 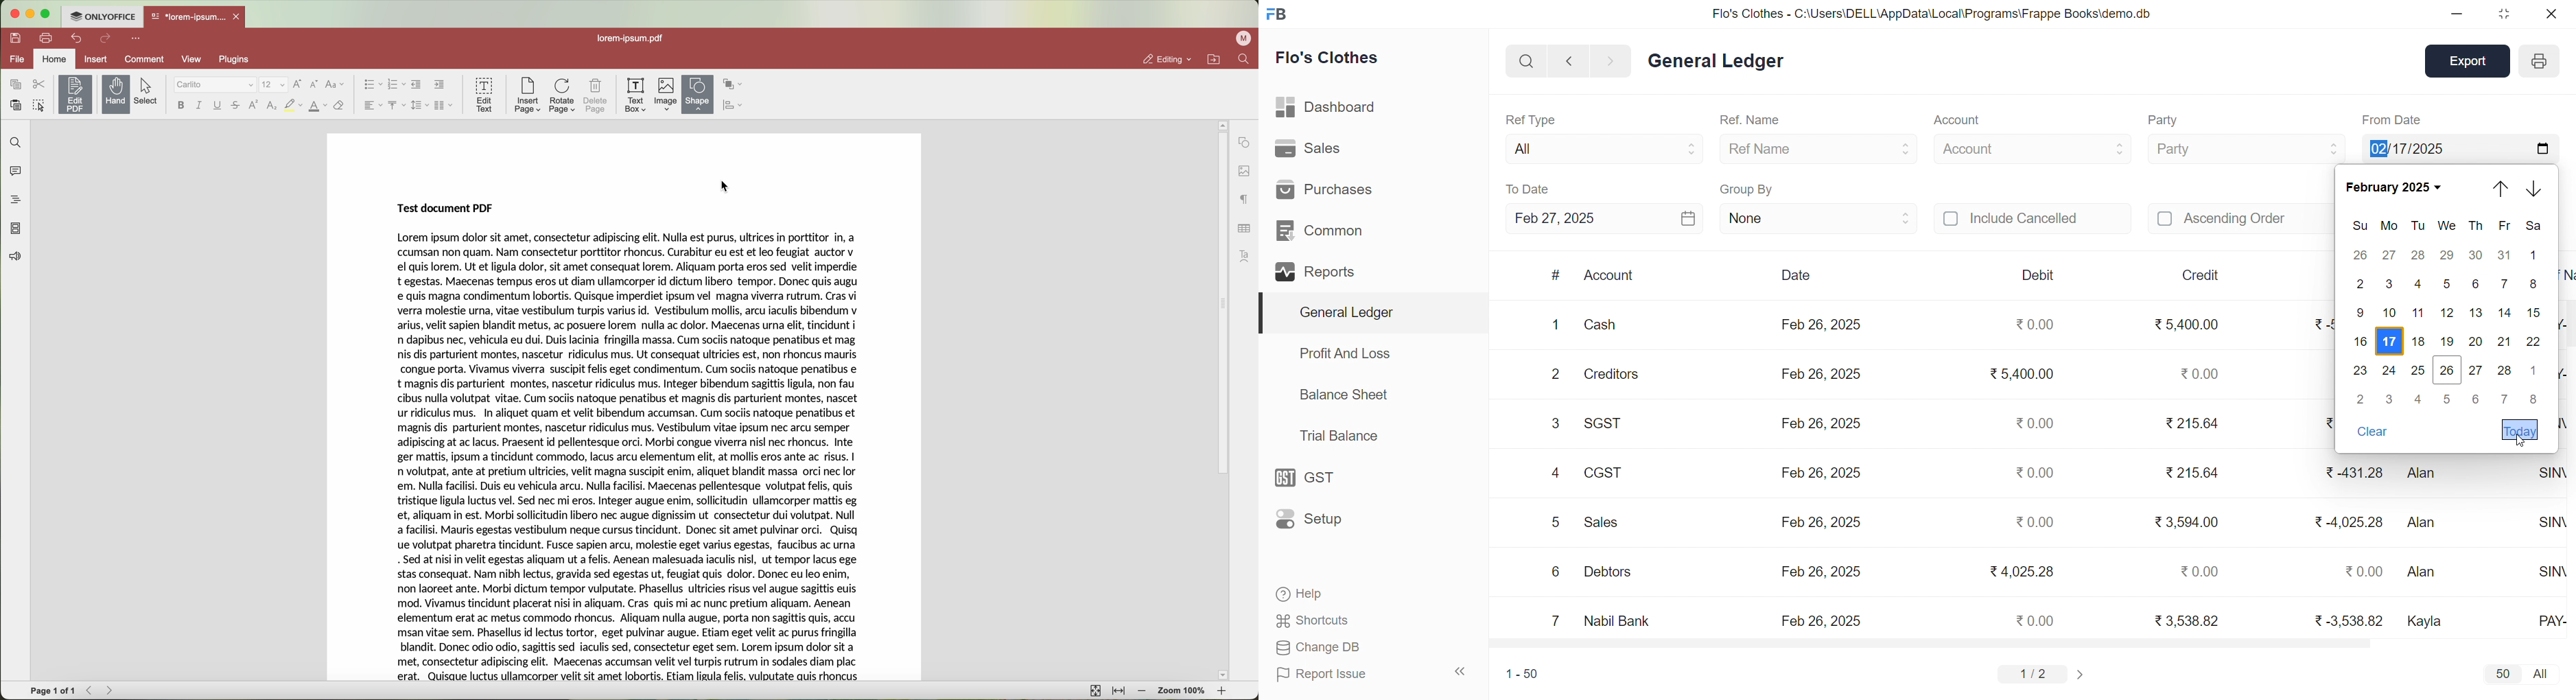 What do you see at coordinates (2082, 674) in the screenshot?
I see `CHANGE PAGE` at bounding box center [2082, 674].